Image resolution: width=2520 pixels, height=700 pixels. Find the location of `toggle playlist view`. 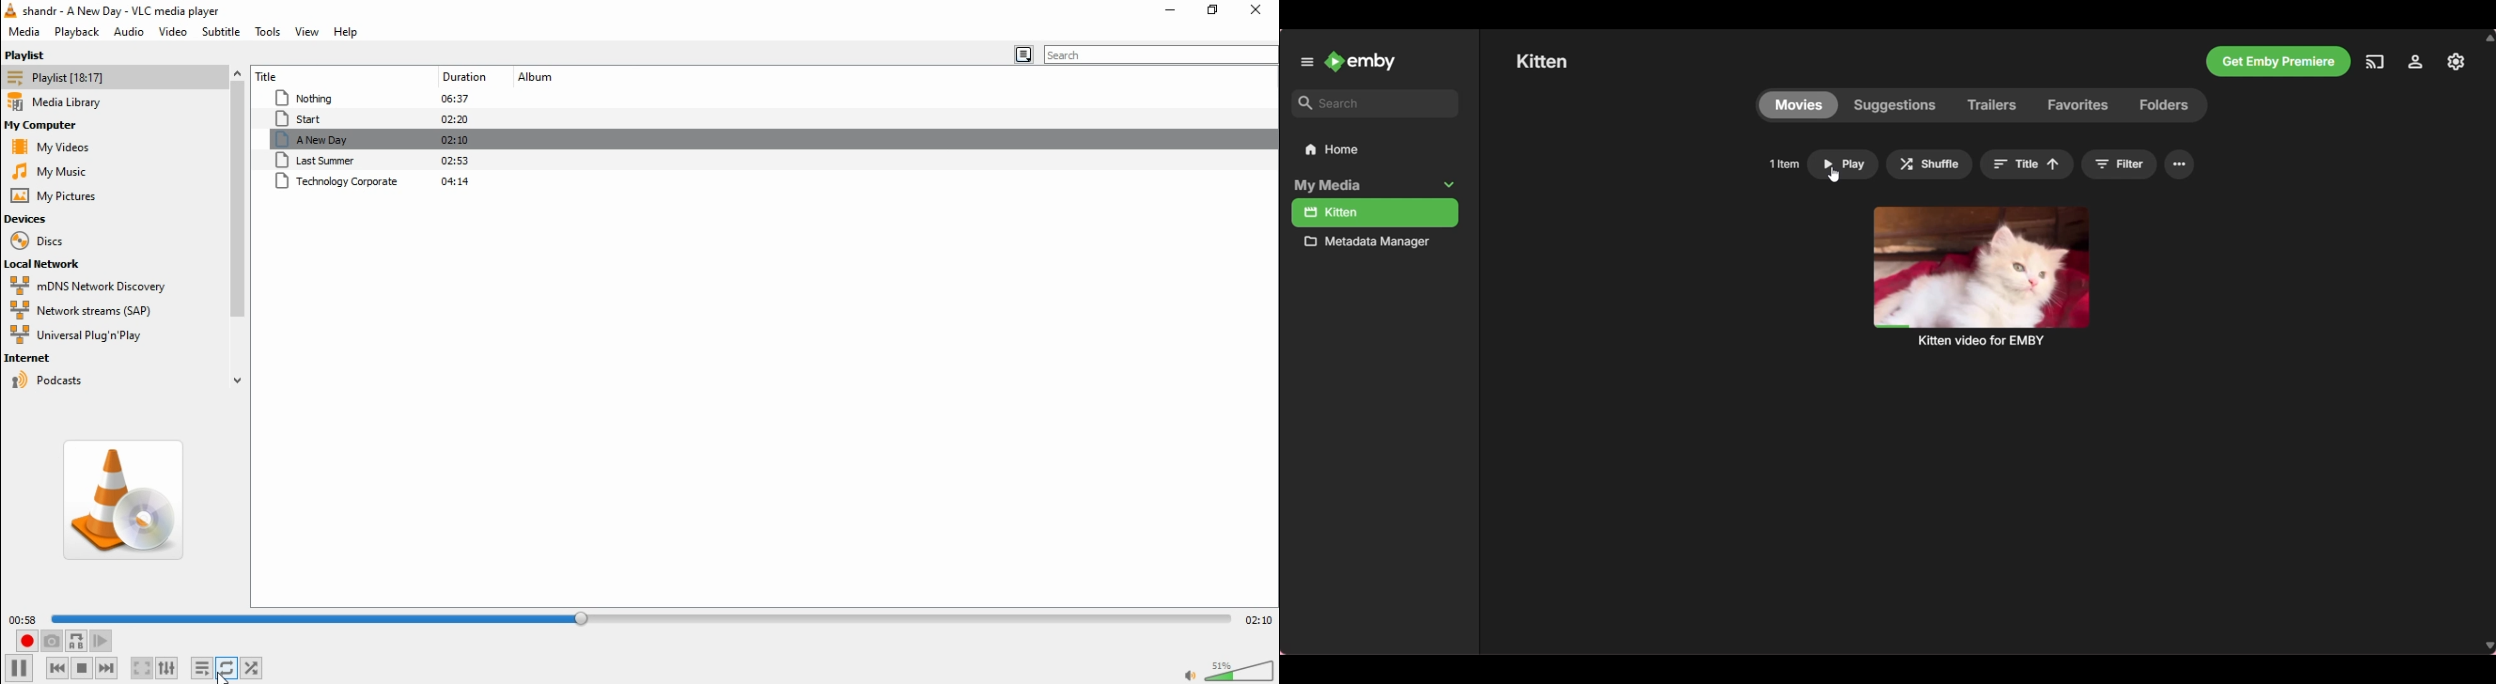

toggle playlist view is located at coordinates (1020, 55).